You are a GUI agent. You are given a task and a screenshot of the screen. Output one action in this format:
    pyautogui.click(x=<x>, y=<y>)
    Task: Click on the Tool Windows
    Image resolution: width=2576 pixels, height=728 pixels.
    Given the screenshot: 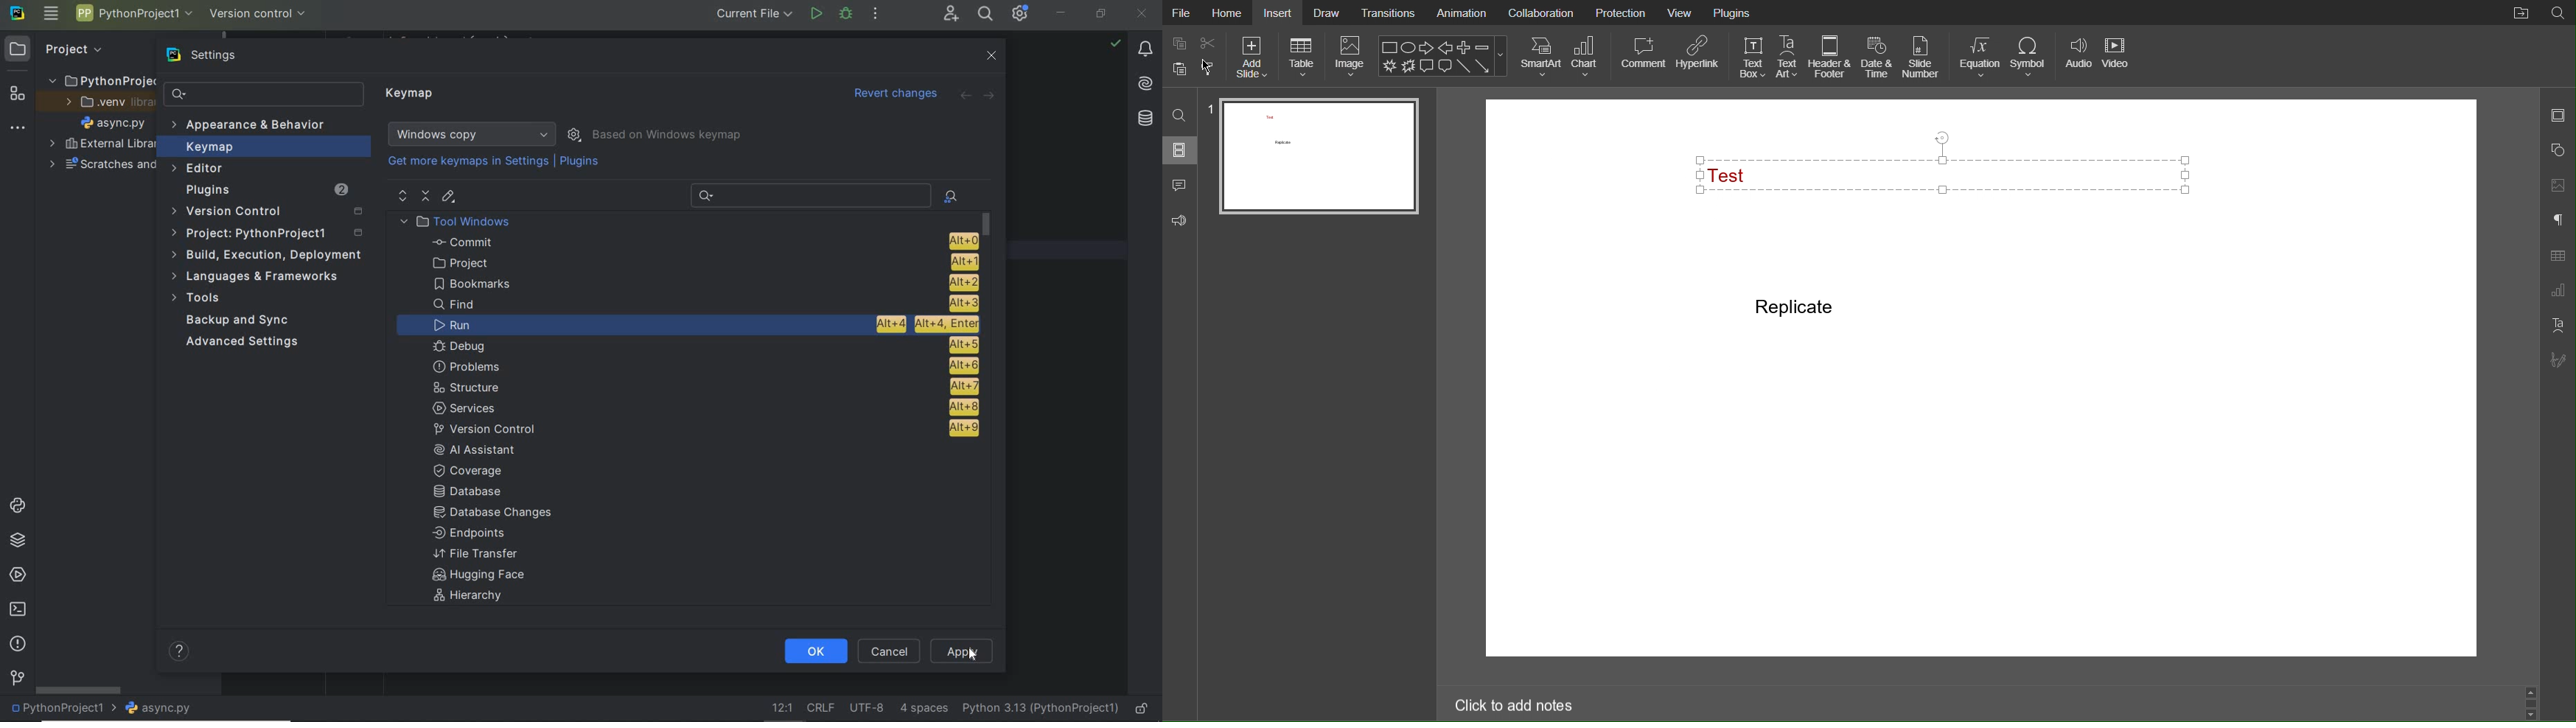 What is the action you would take?
    pyautogui.click(x=461, y=221)
    